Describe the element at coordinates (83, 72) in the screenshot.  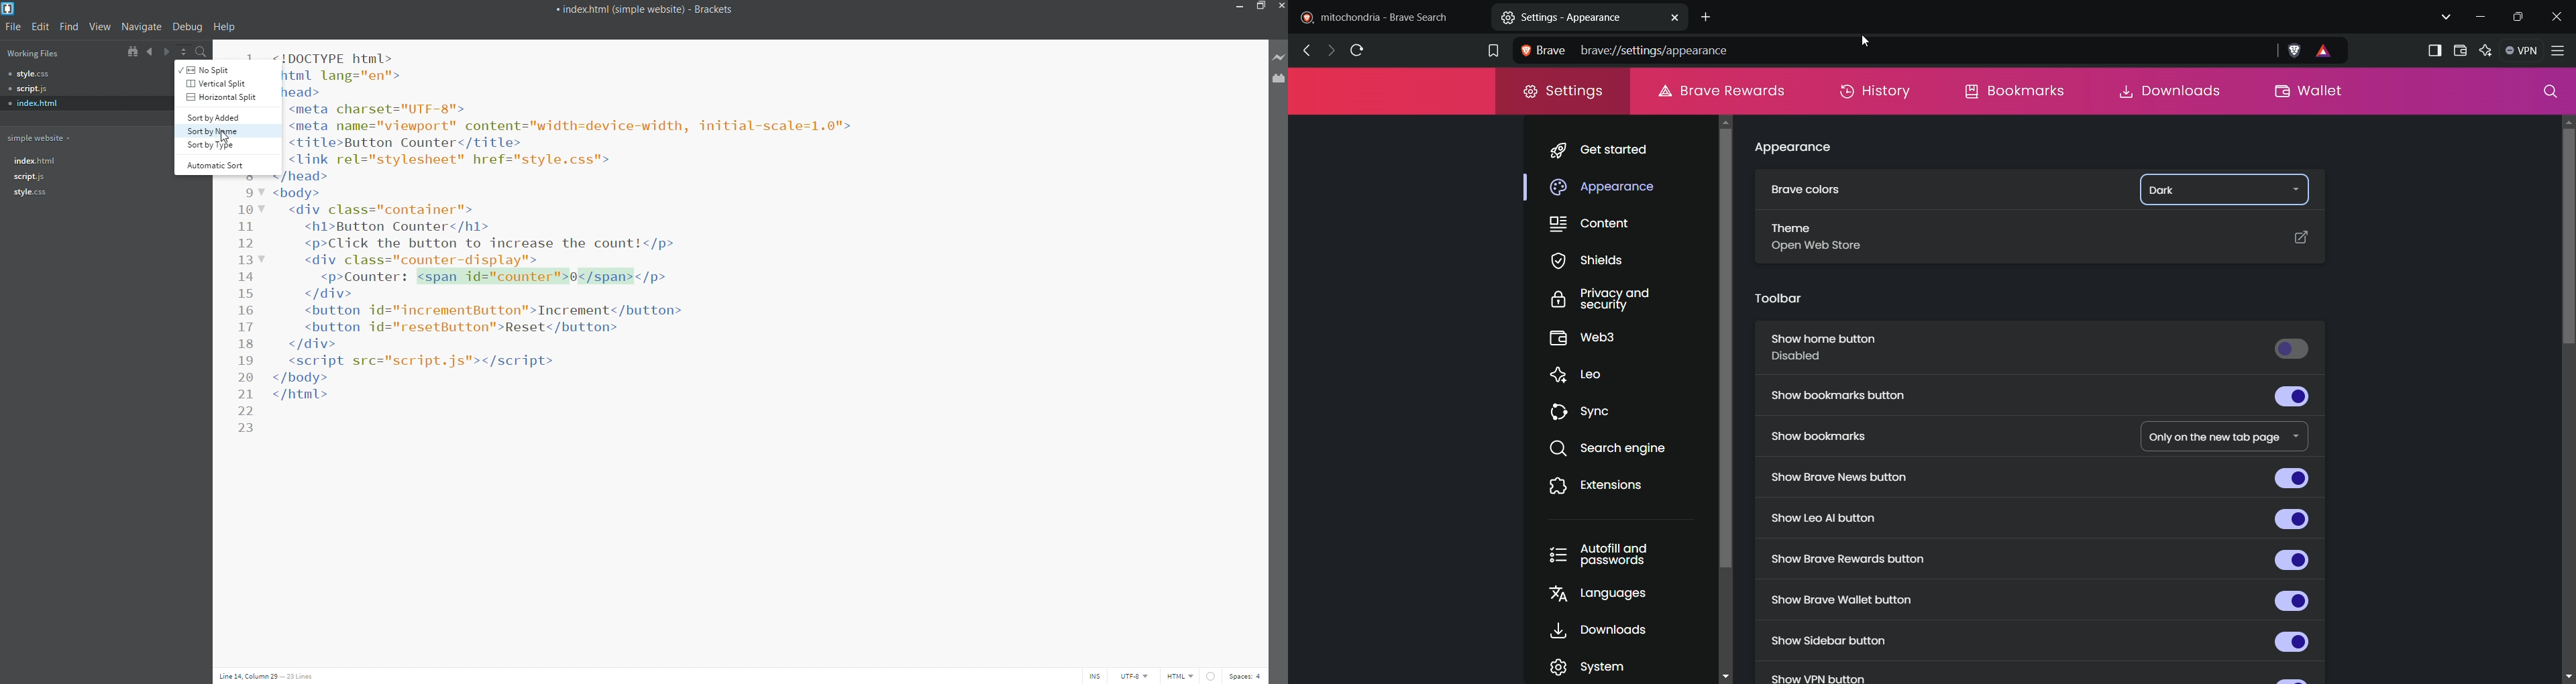
I see `style.css` at that location.